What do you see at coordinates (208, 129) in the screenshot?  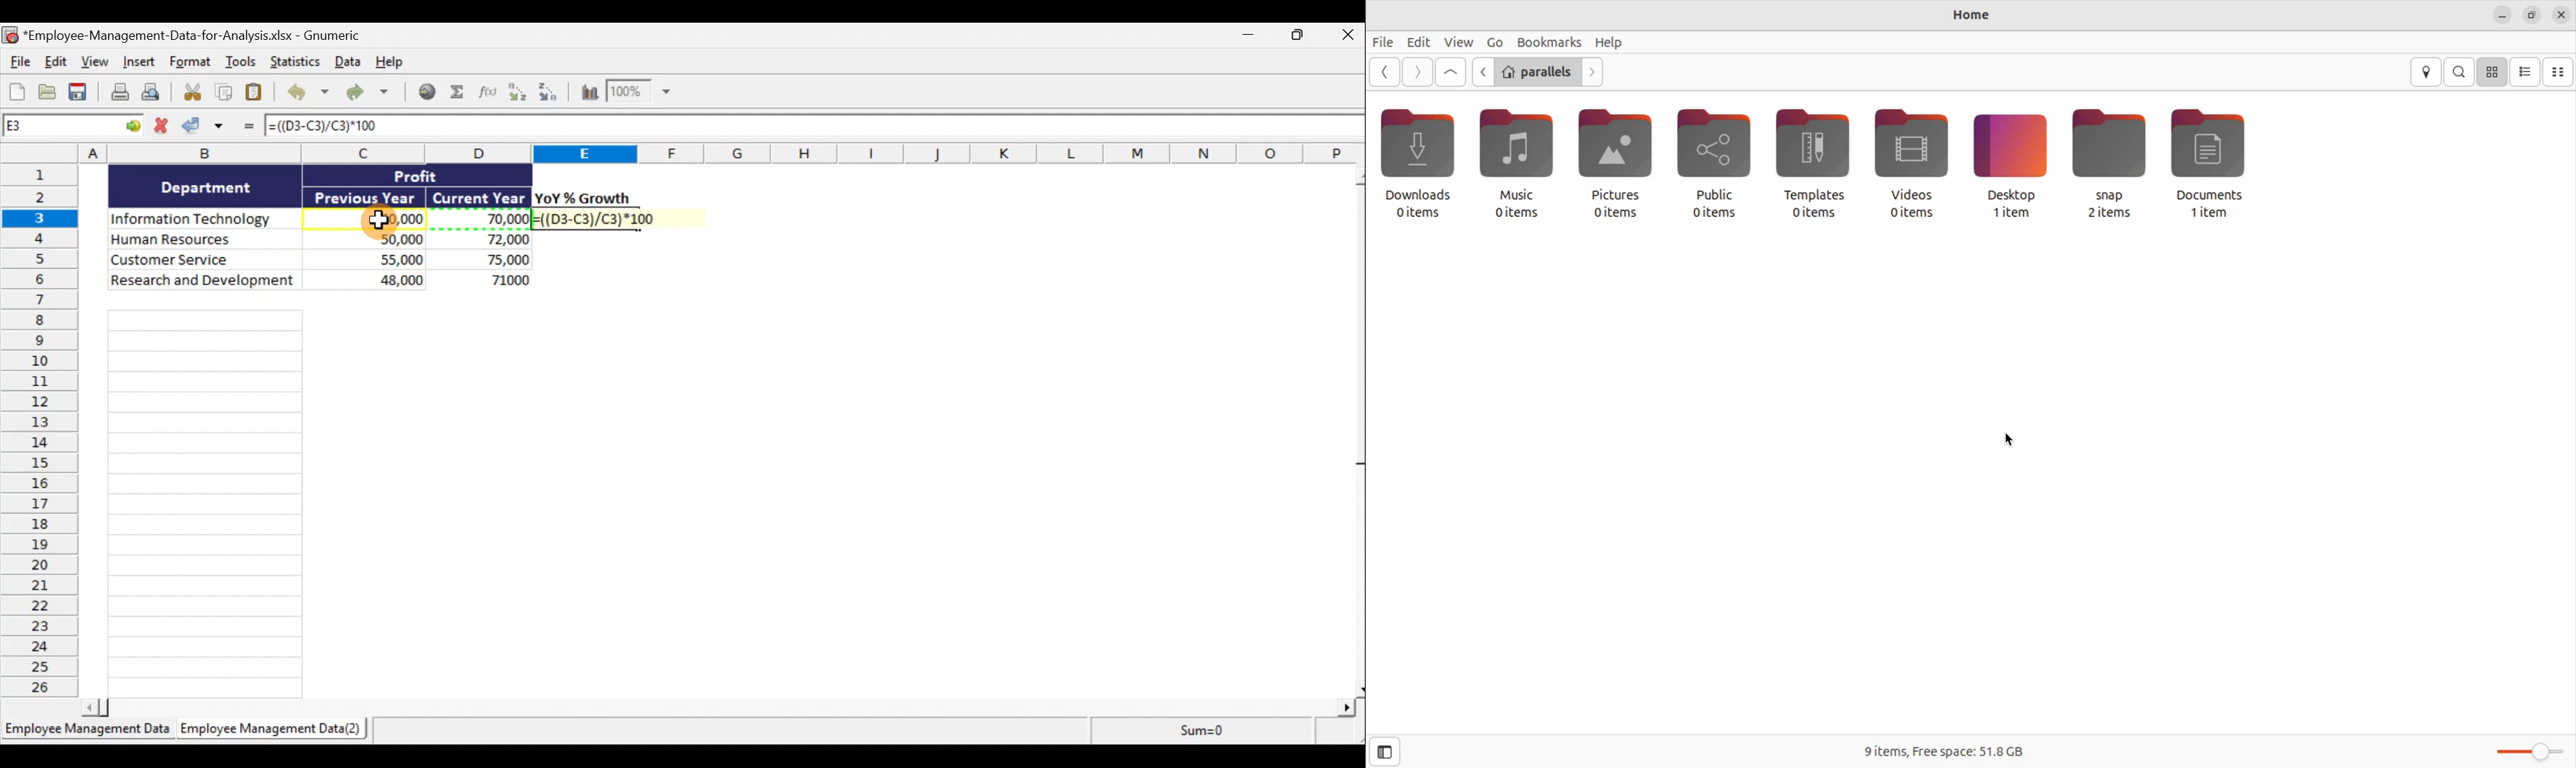 I see `Accept change` at bounding box center [208, 129].